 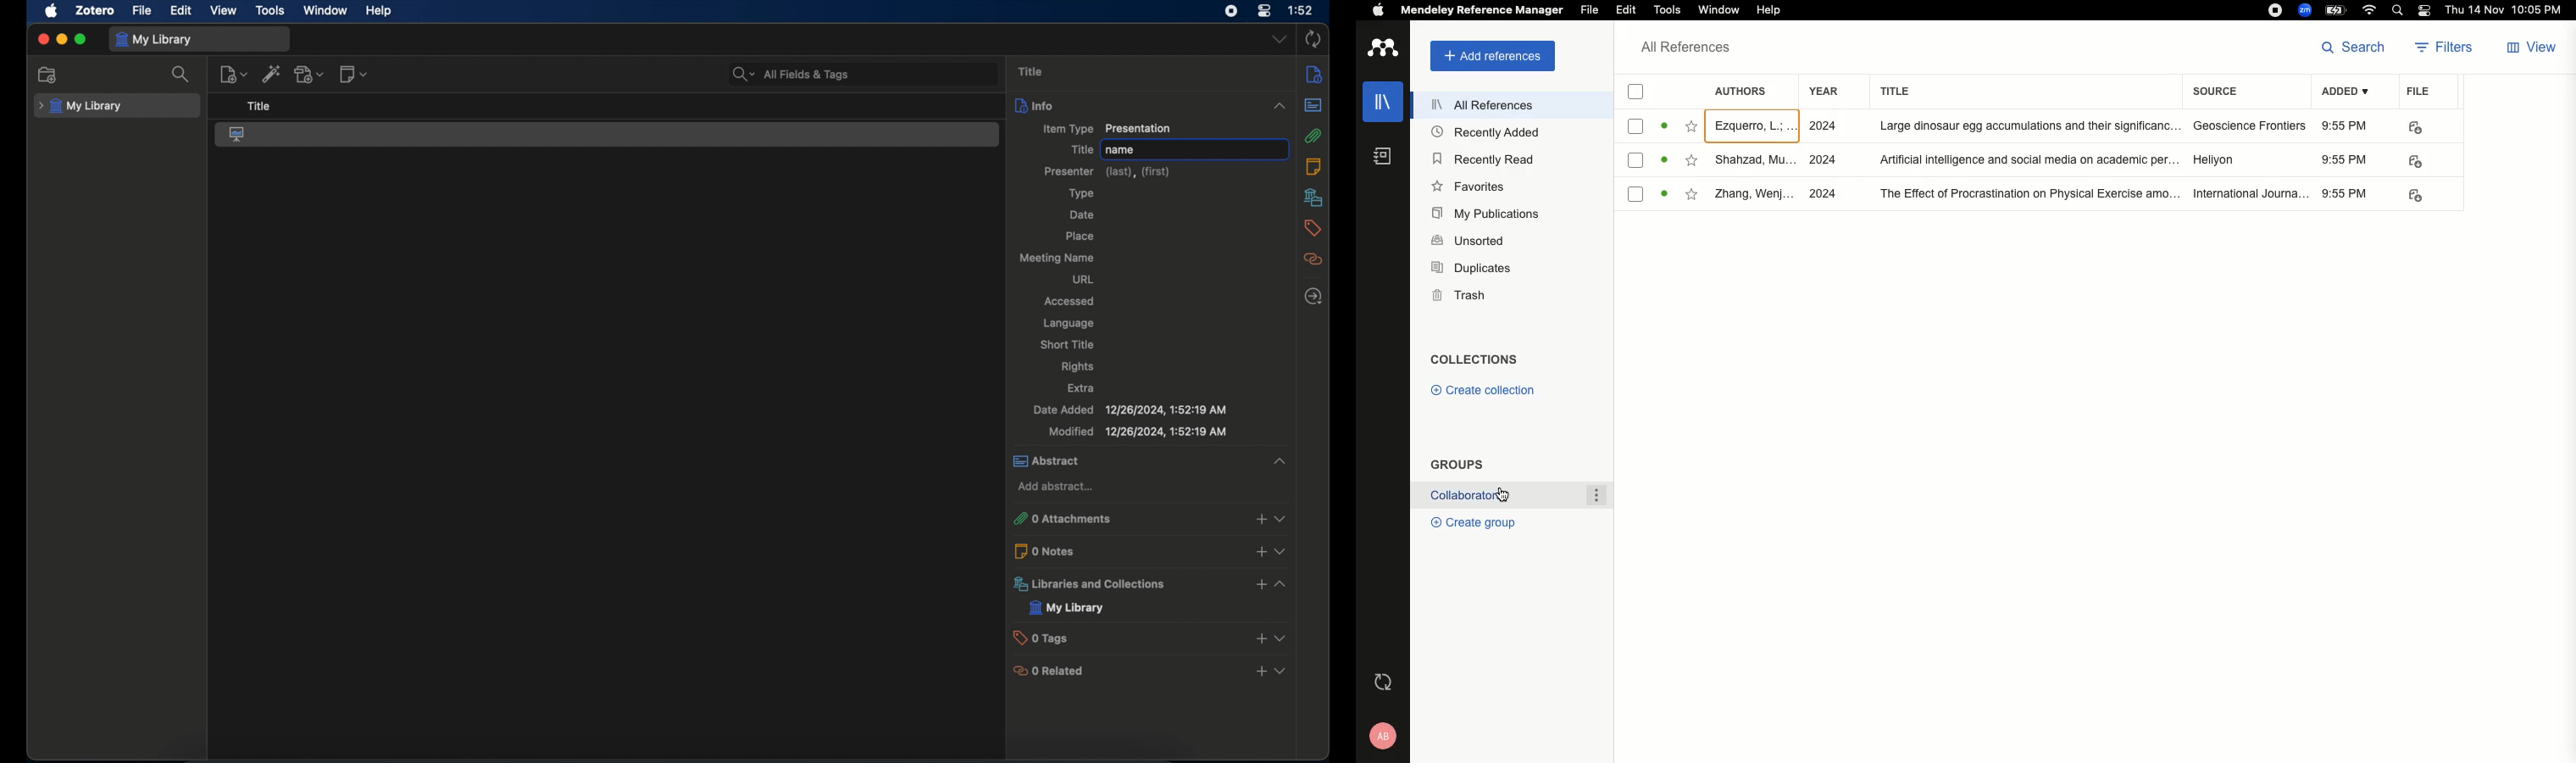 I want to click on add item by identifier, so click(x=273, y=73).